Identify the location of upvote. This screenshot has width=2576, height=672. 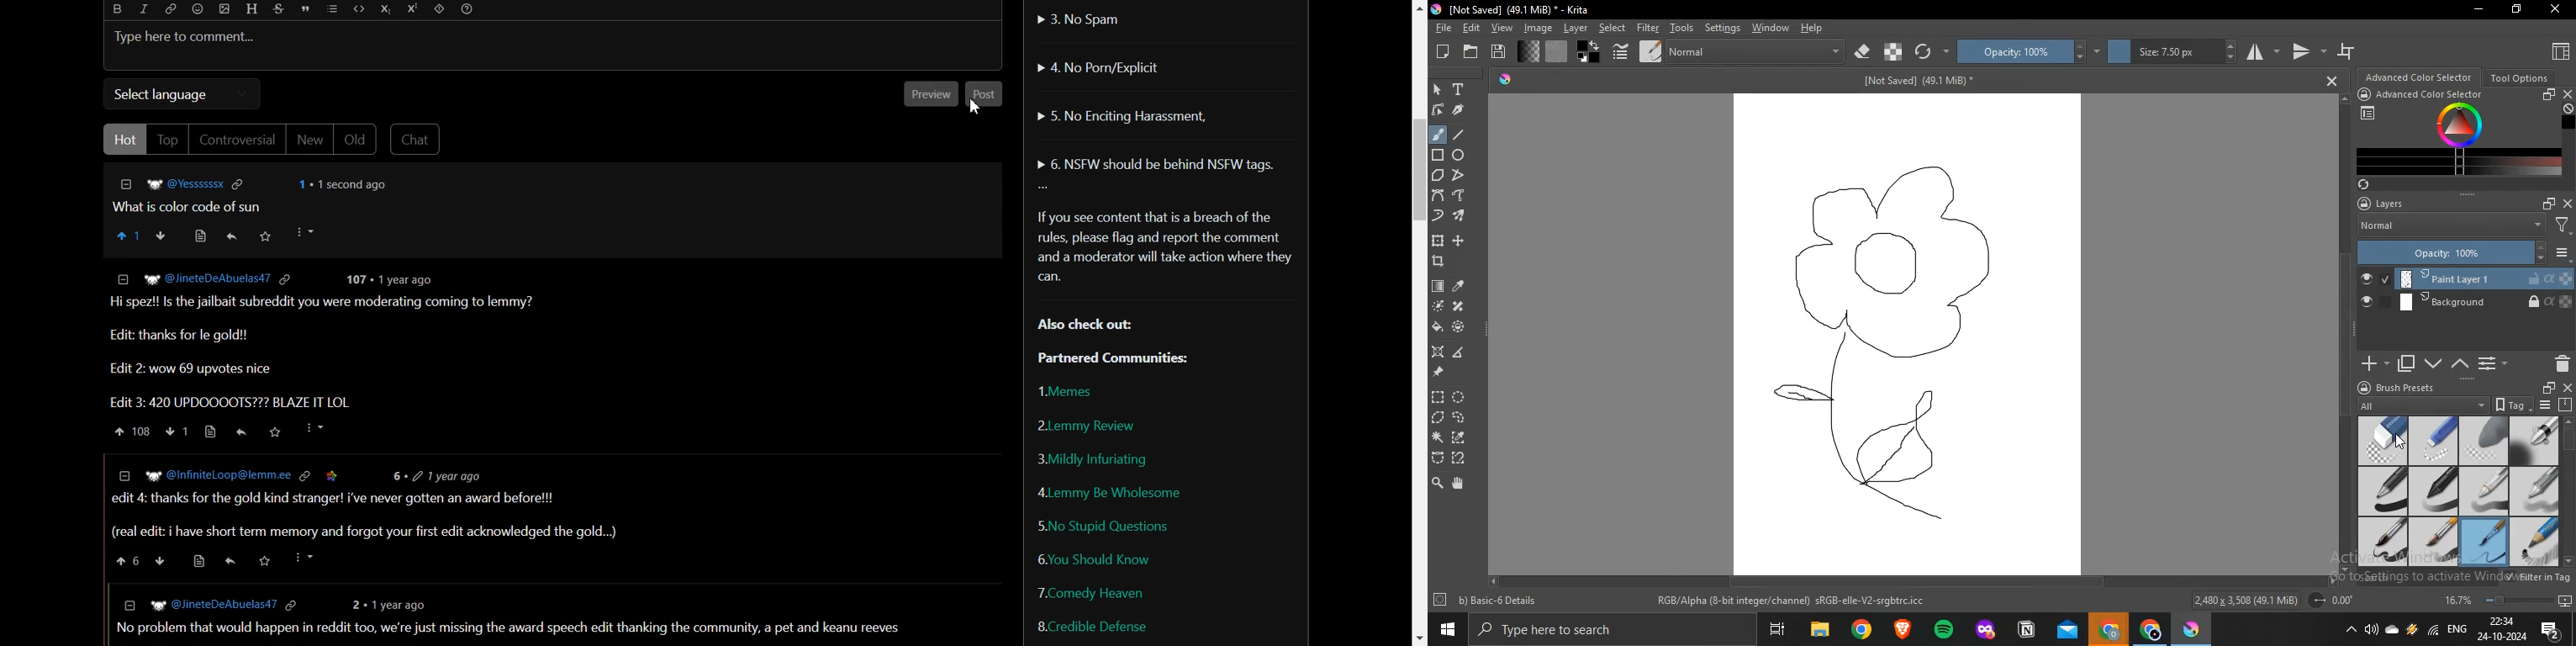
(133, 563).